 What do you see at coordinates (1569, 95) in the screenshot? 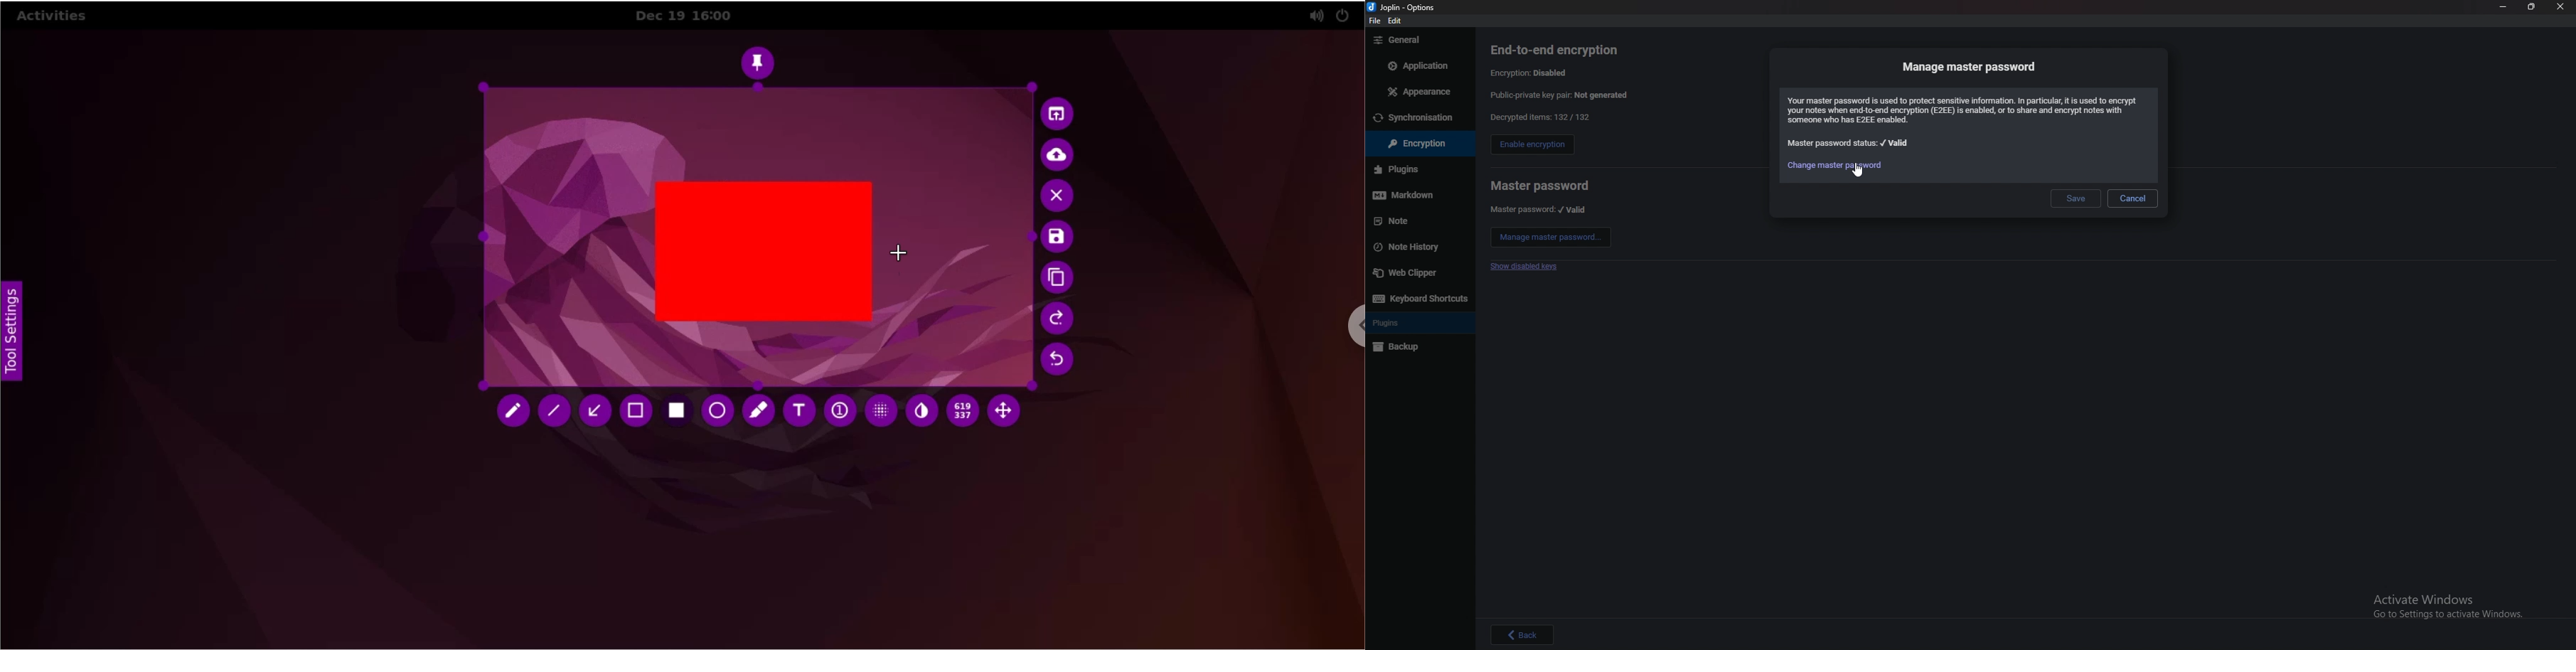
I see `public private key pair` at bounding box center [1569, 95].